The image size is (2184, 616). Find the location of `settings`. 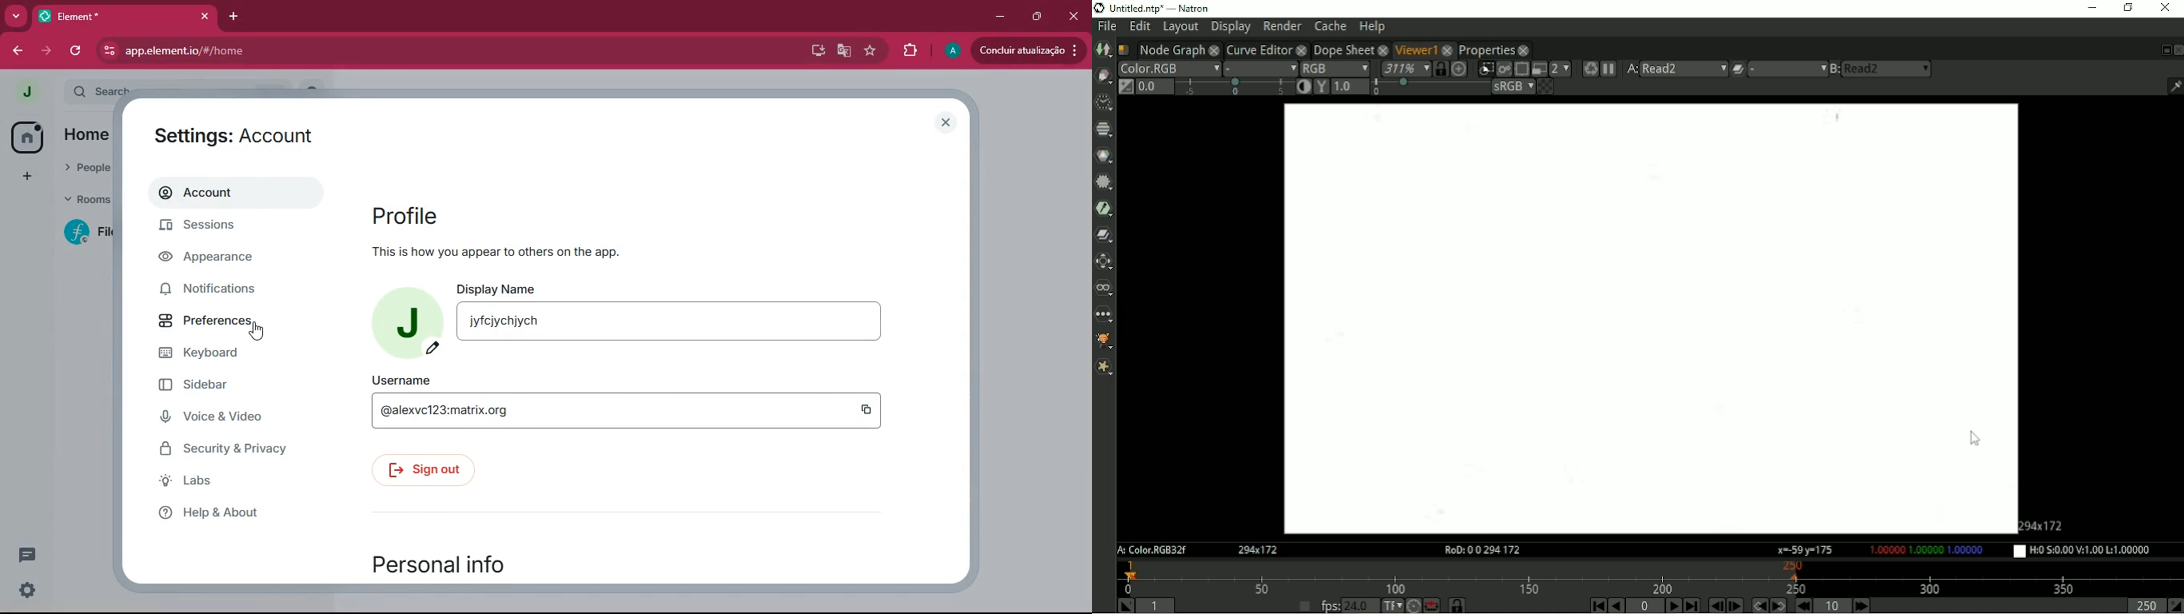

settings is located at coordinates (23, 590).